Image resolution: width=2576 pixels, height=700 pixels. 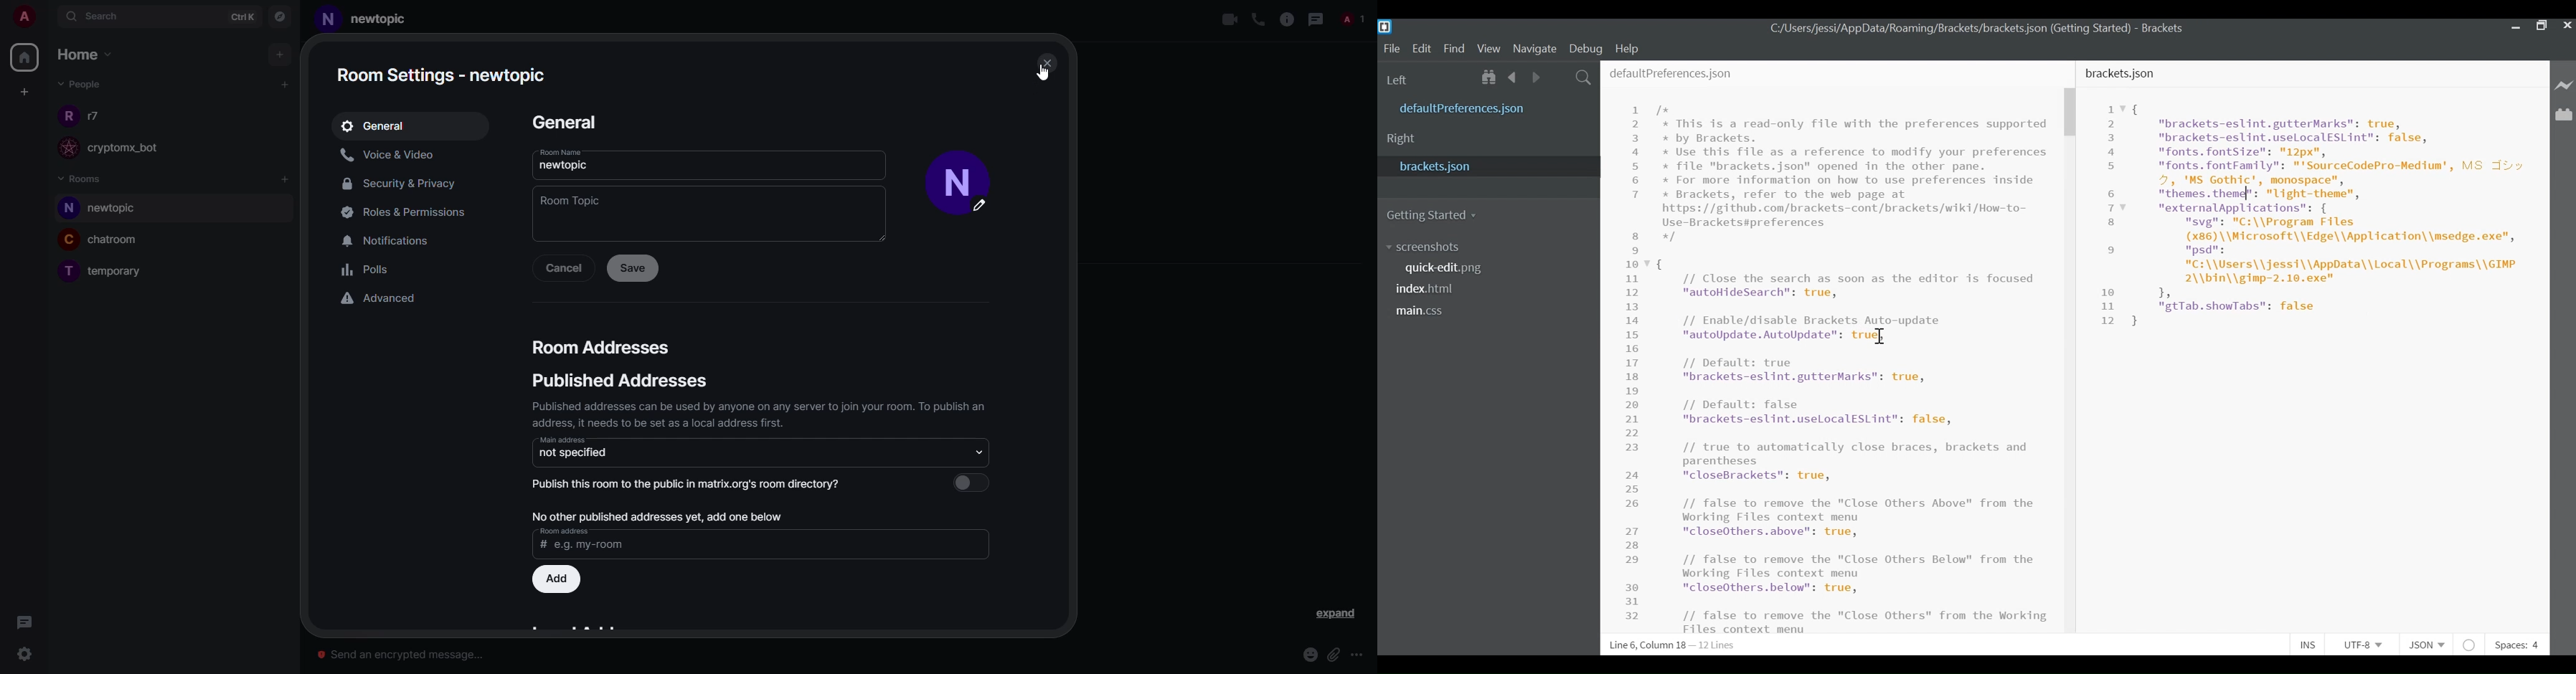 What do you see at coordinates (2069, 113) in the screenshot?
I see `Vertical Scroll bar` at bounding box center [2069, 113].